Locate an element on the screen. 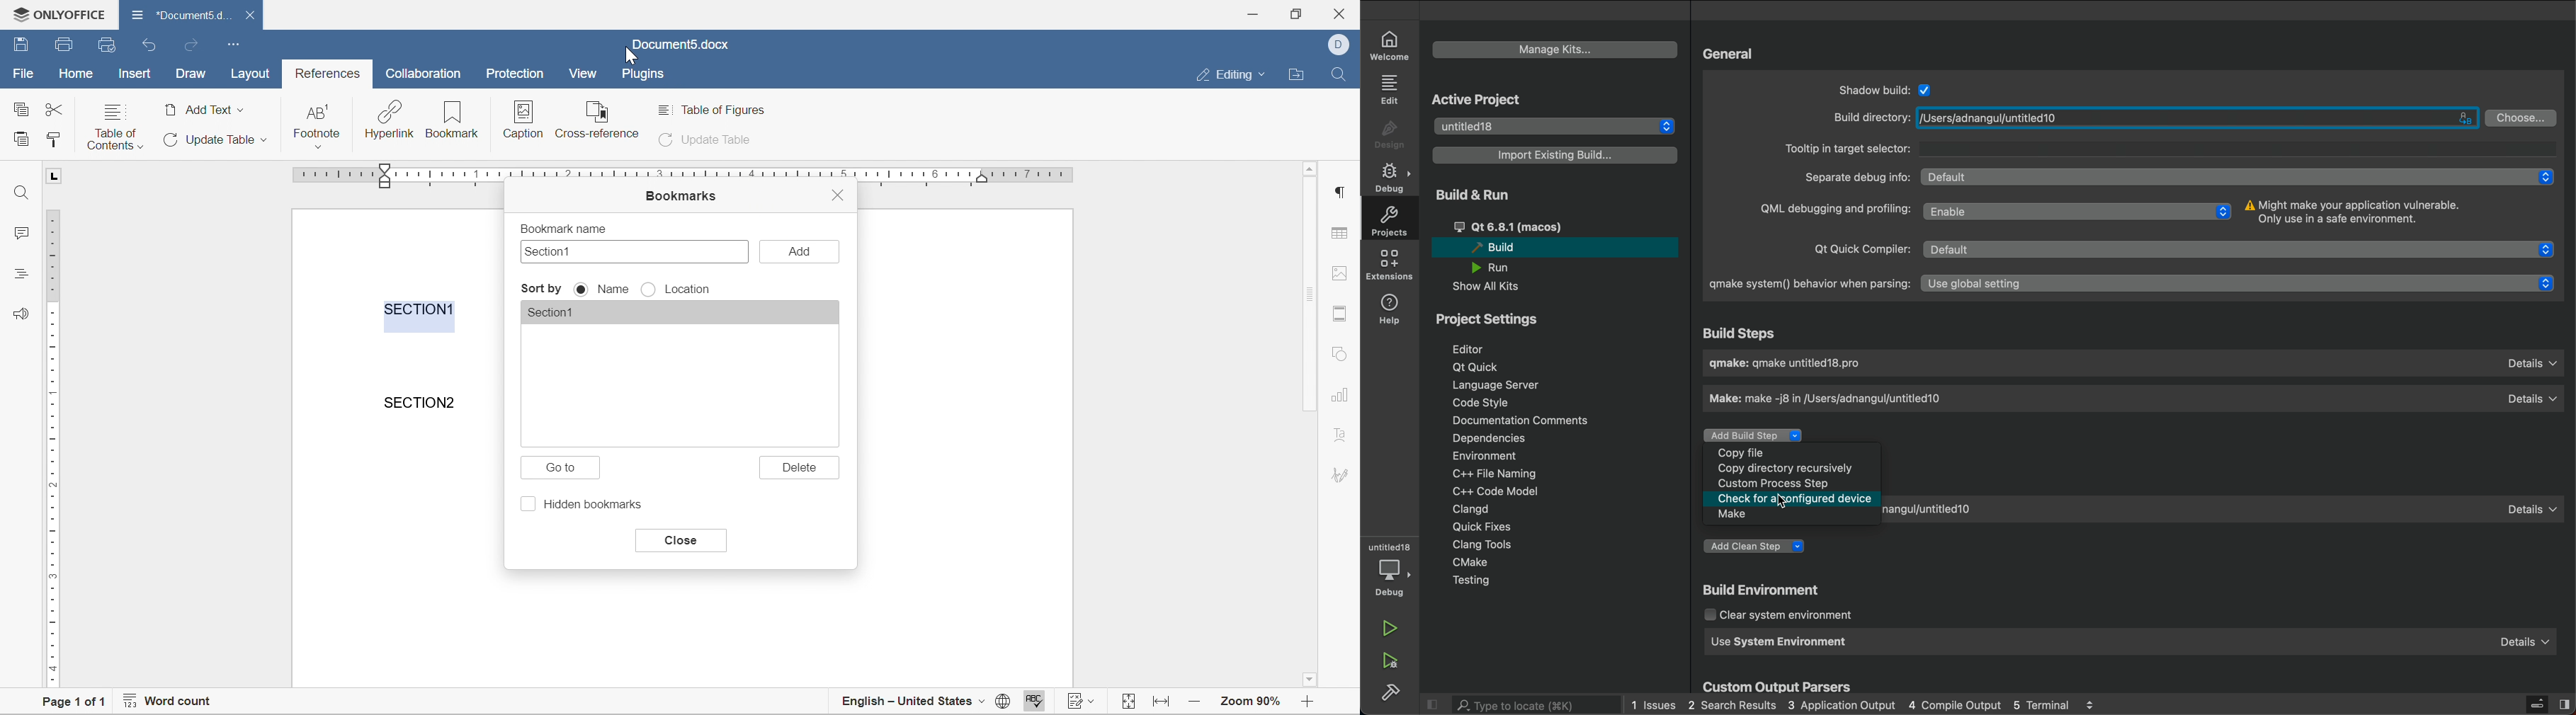  L is located at coordinates (55, 176).